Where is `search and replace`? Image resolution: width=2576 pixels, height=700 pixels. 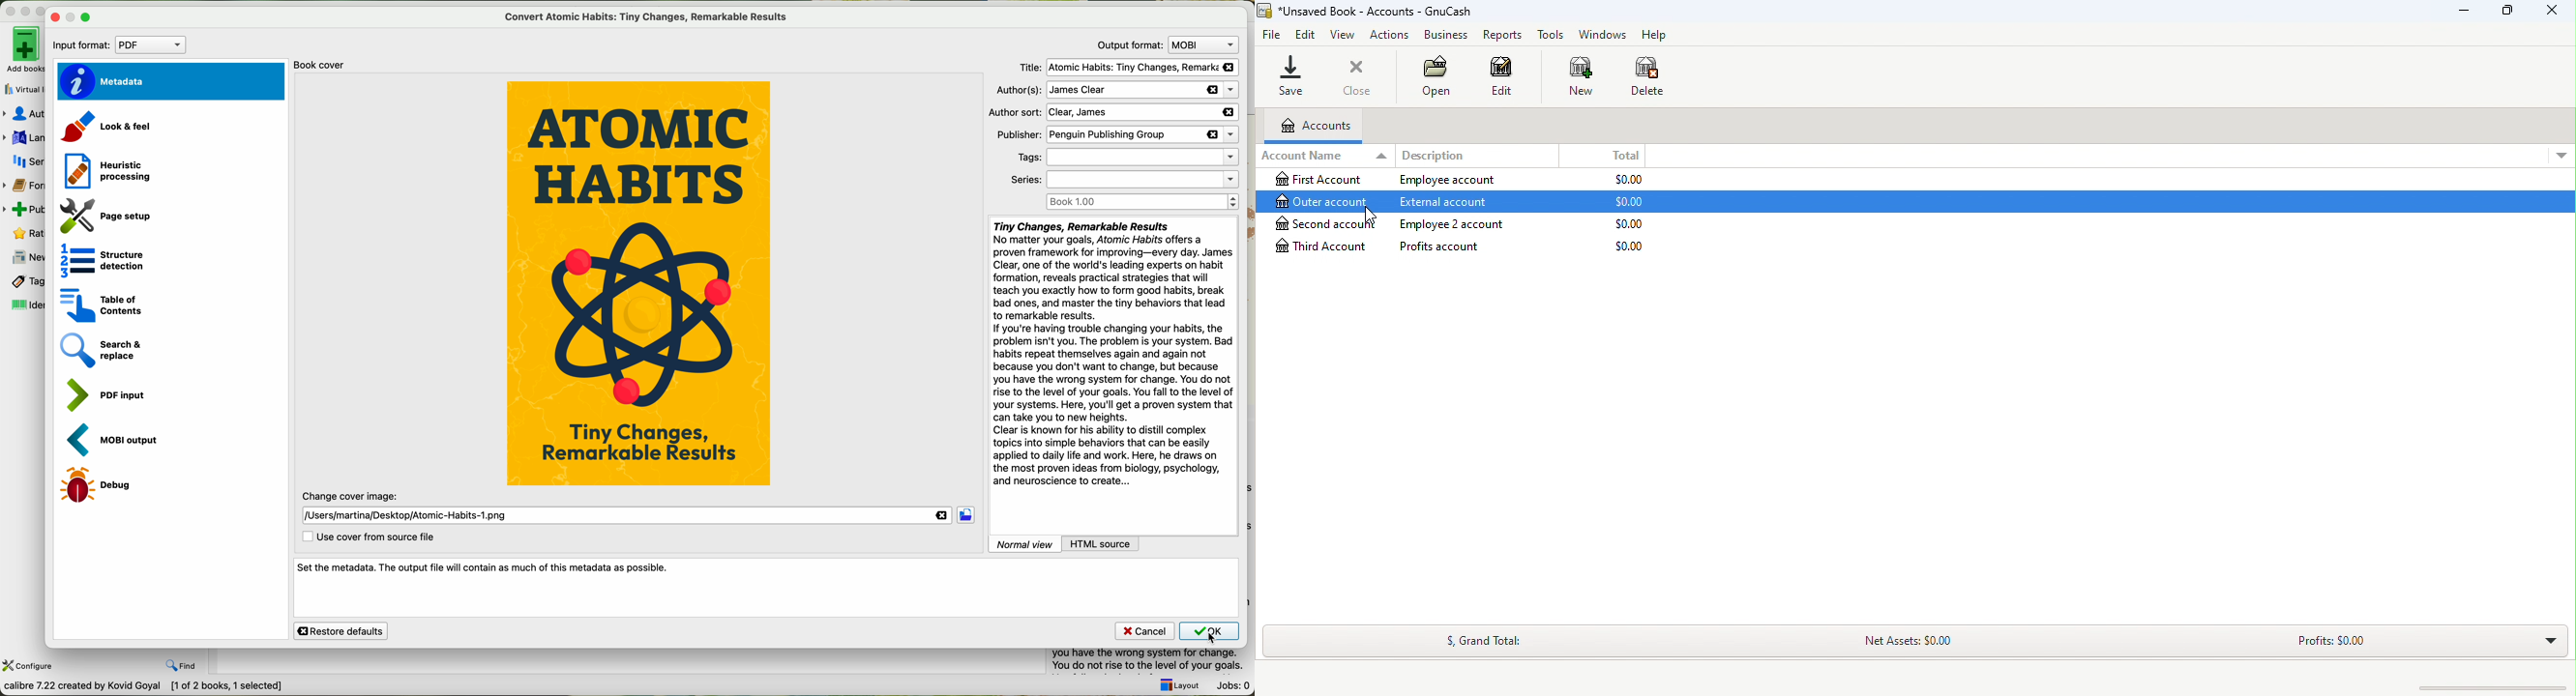 search and replace is located at coordinates (104, 349).